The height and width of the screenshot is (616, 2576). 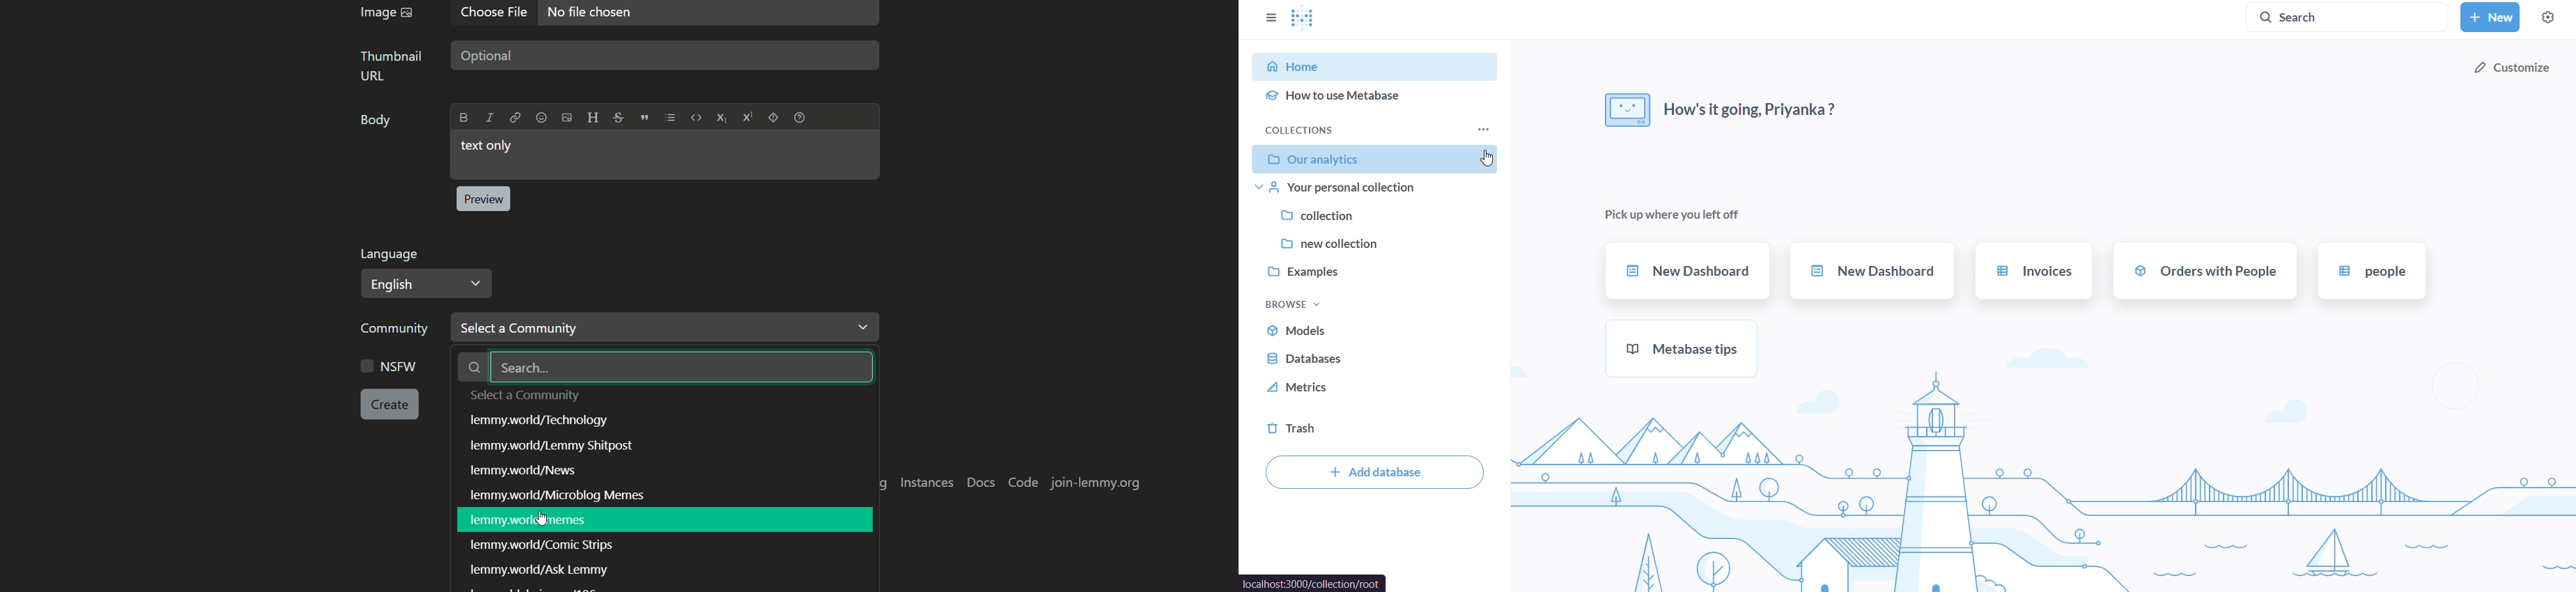 I want to click on collections, so click(x=1377, y=130).